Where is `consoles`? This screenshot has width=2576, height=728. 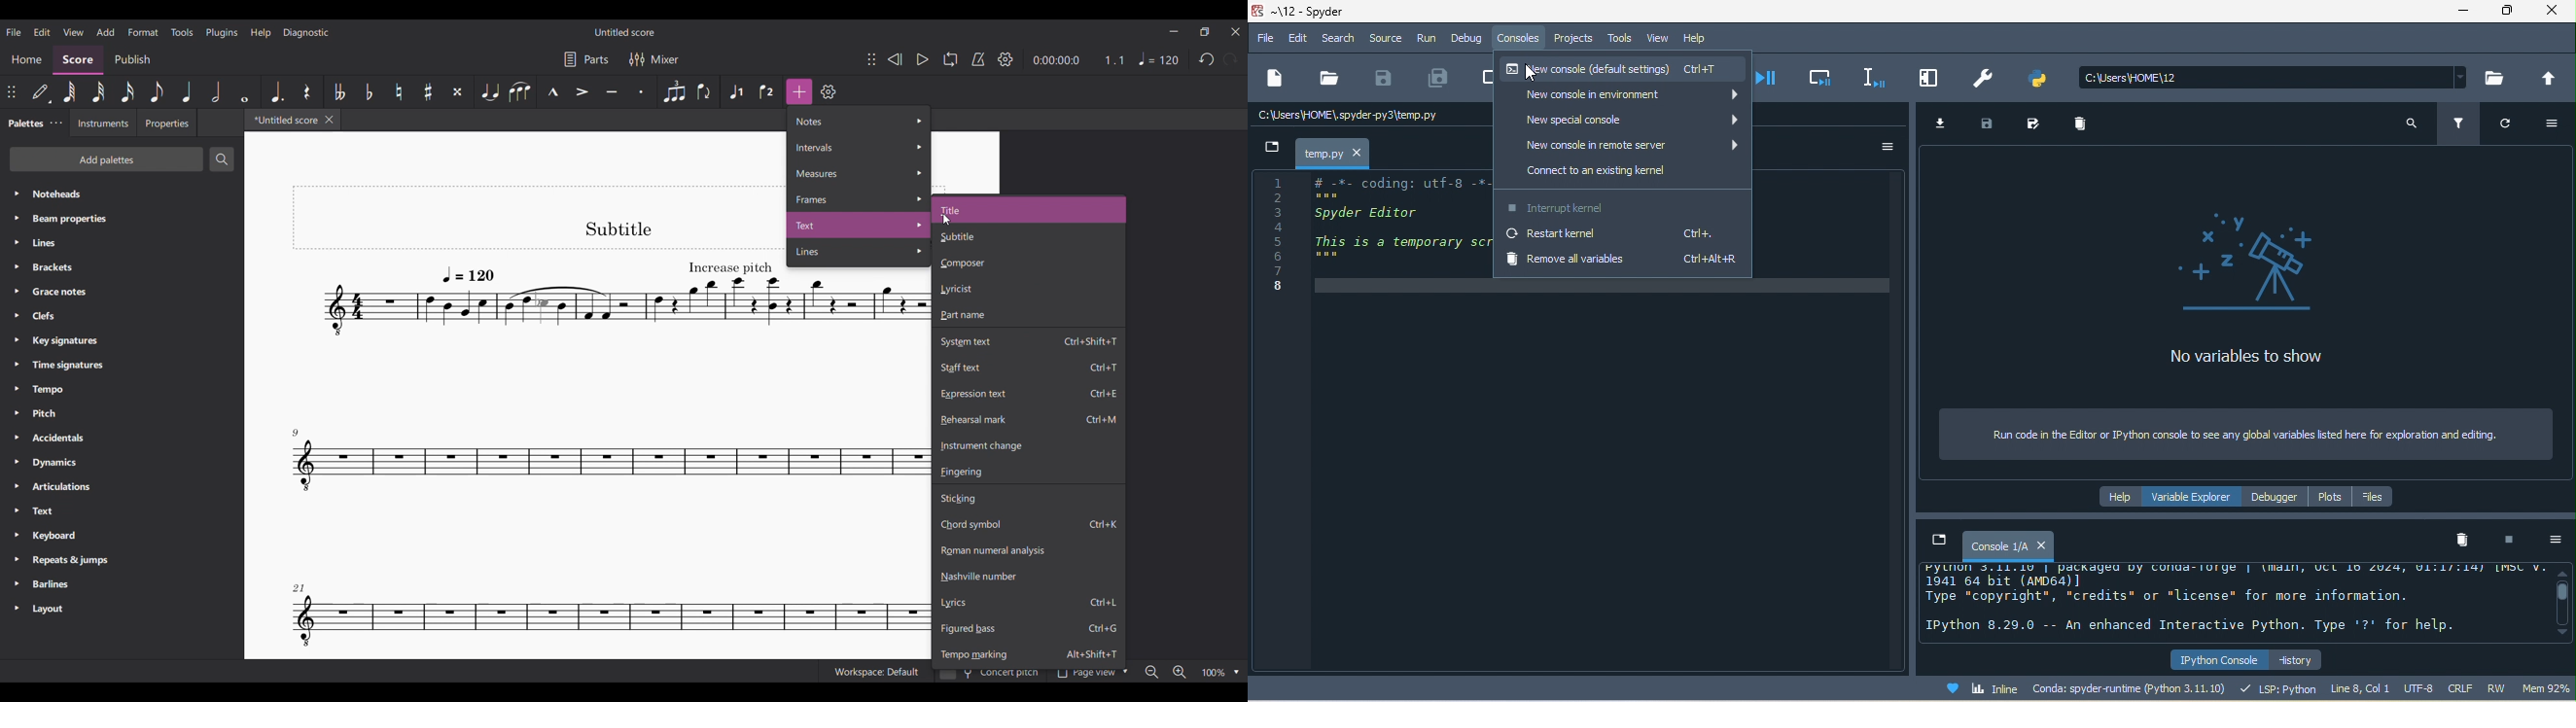
consoles is located at coordinates (1522, 42).